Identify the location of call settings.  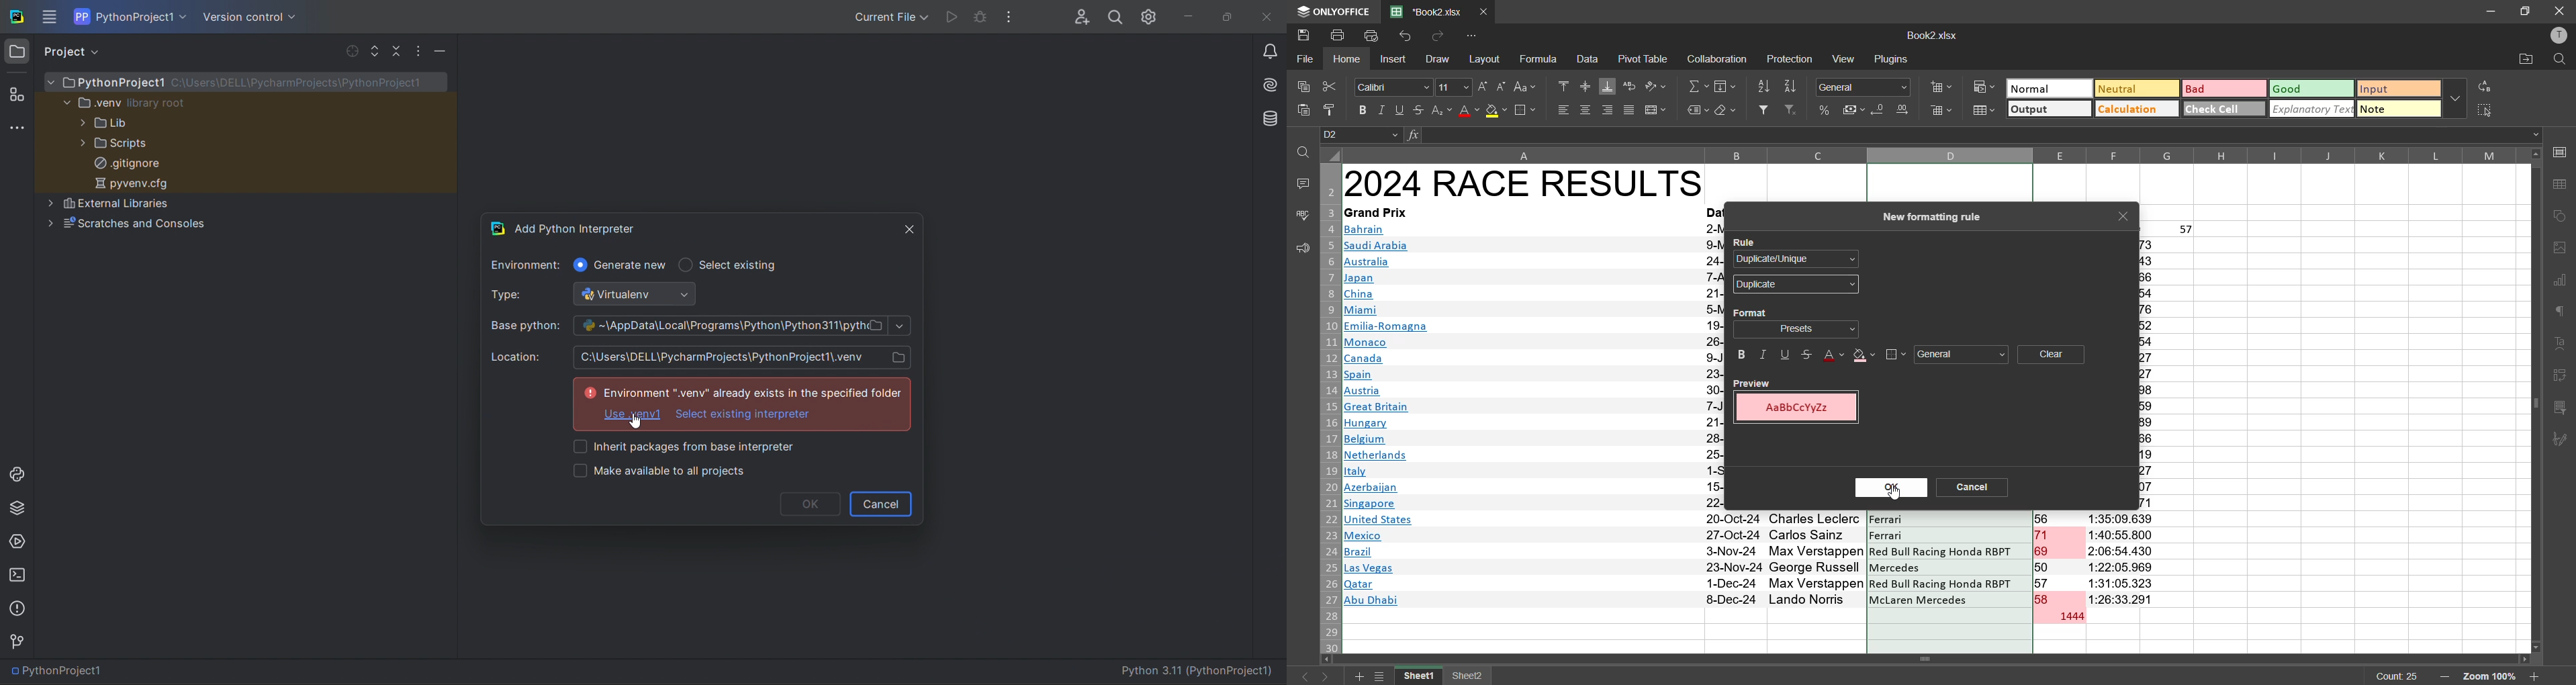
(2561, 155).